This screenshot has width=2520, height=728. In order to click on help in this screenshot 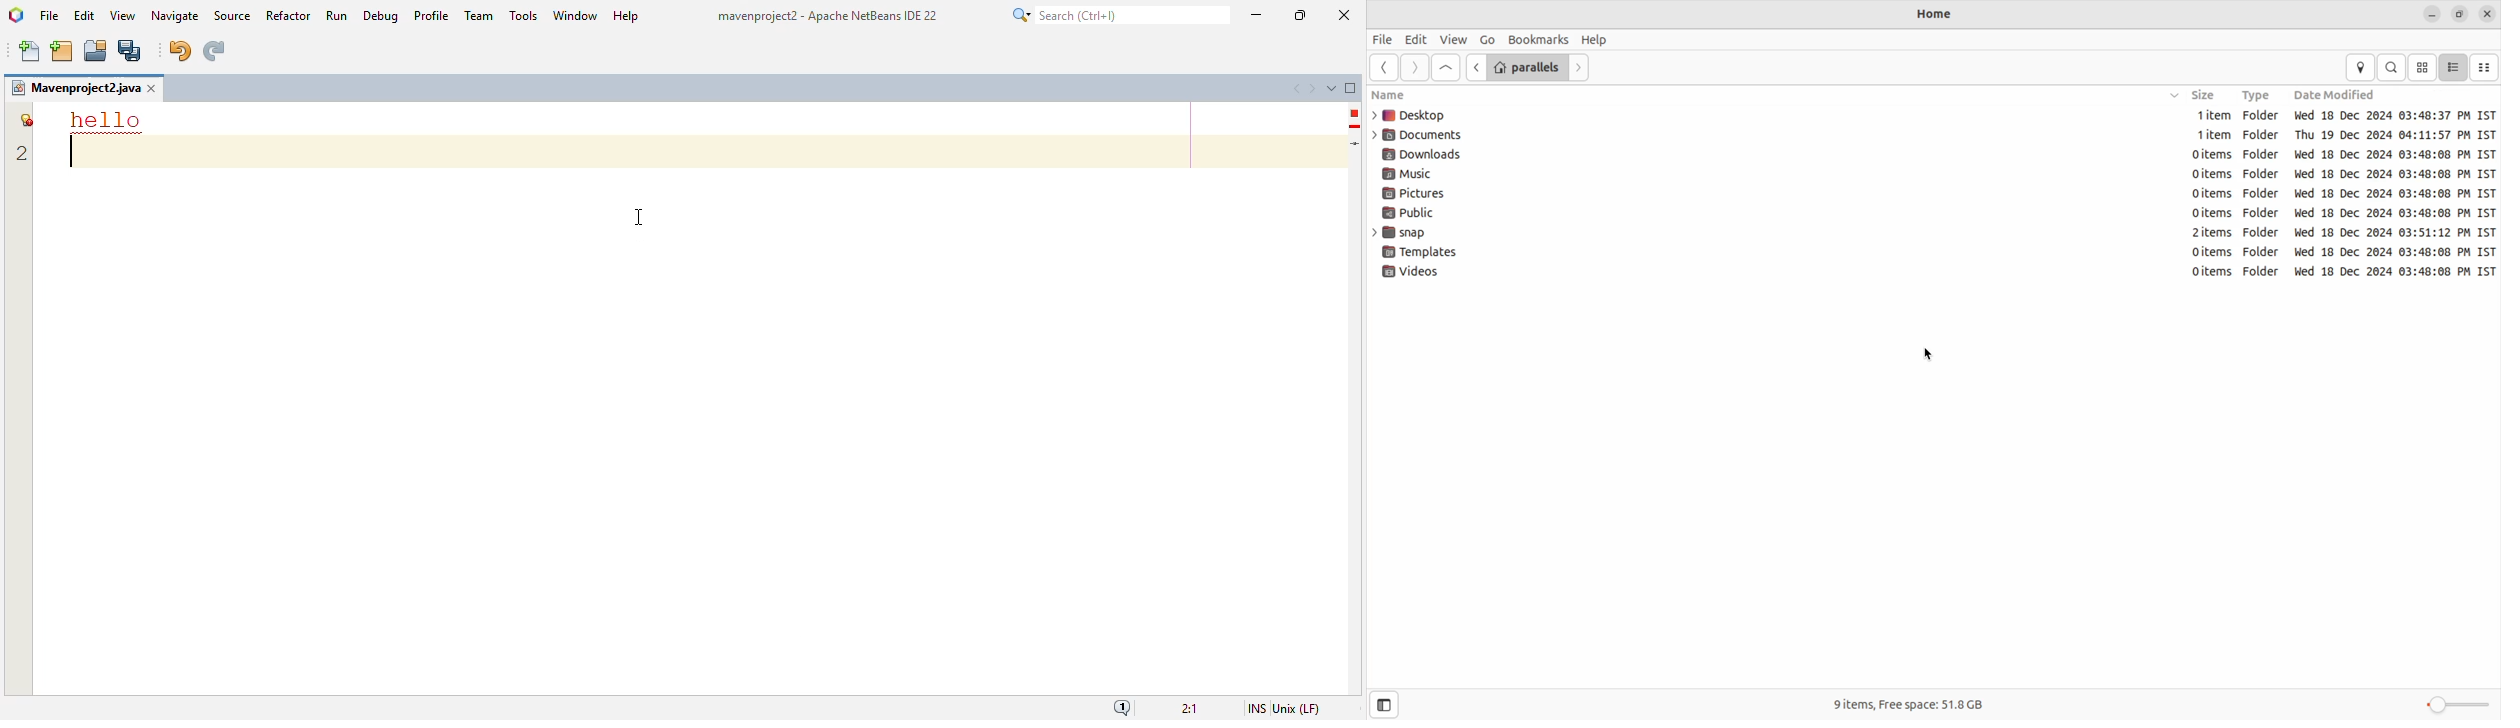, I will do `click(627, 17)`.